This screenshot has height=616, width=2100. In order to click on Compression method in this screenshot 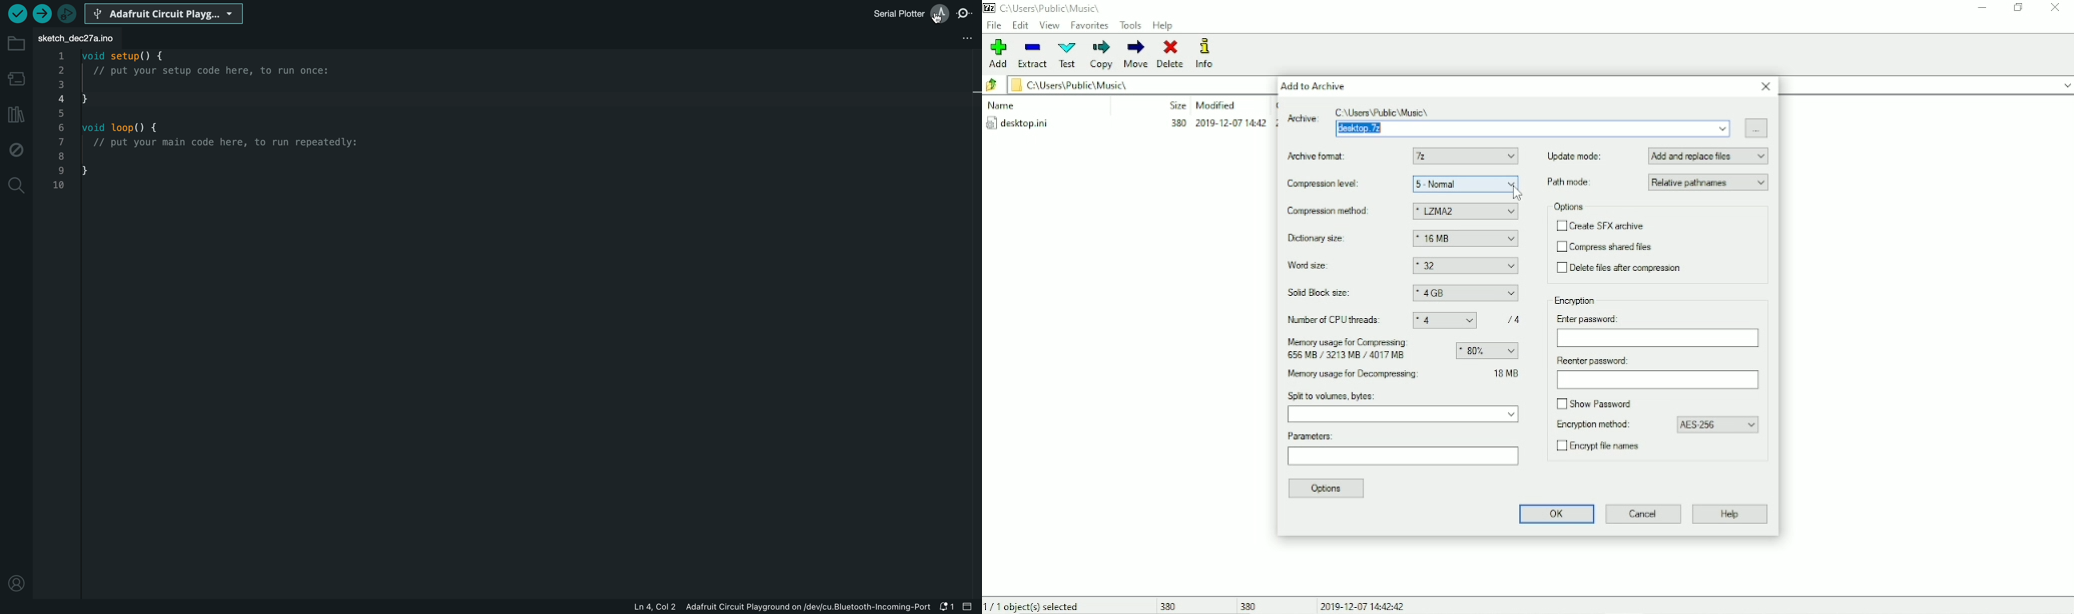, I will do `click(1330, 211)`.